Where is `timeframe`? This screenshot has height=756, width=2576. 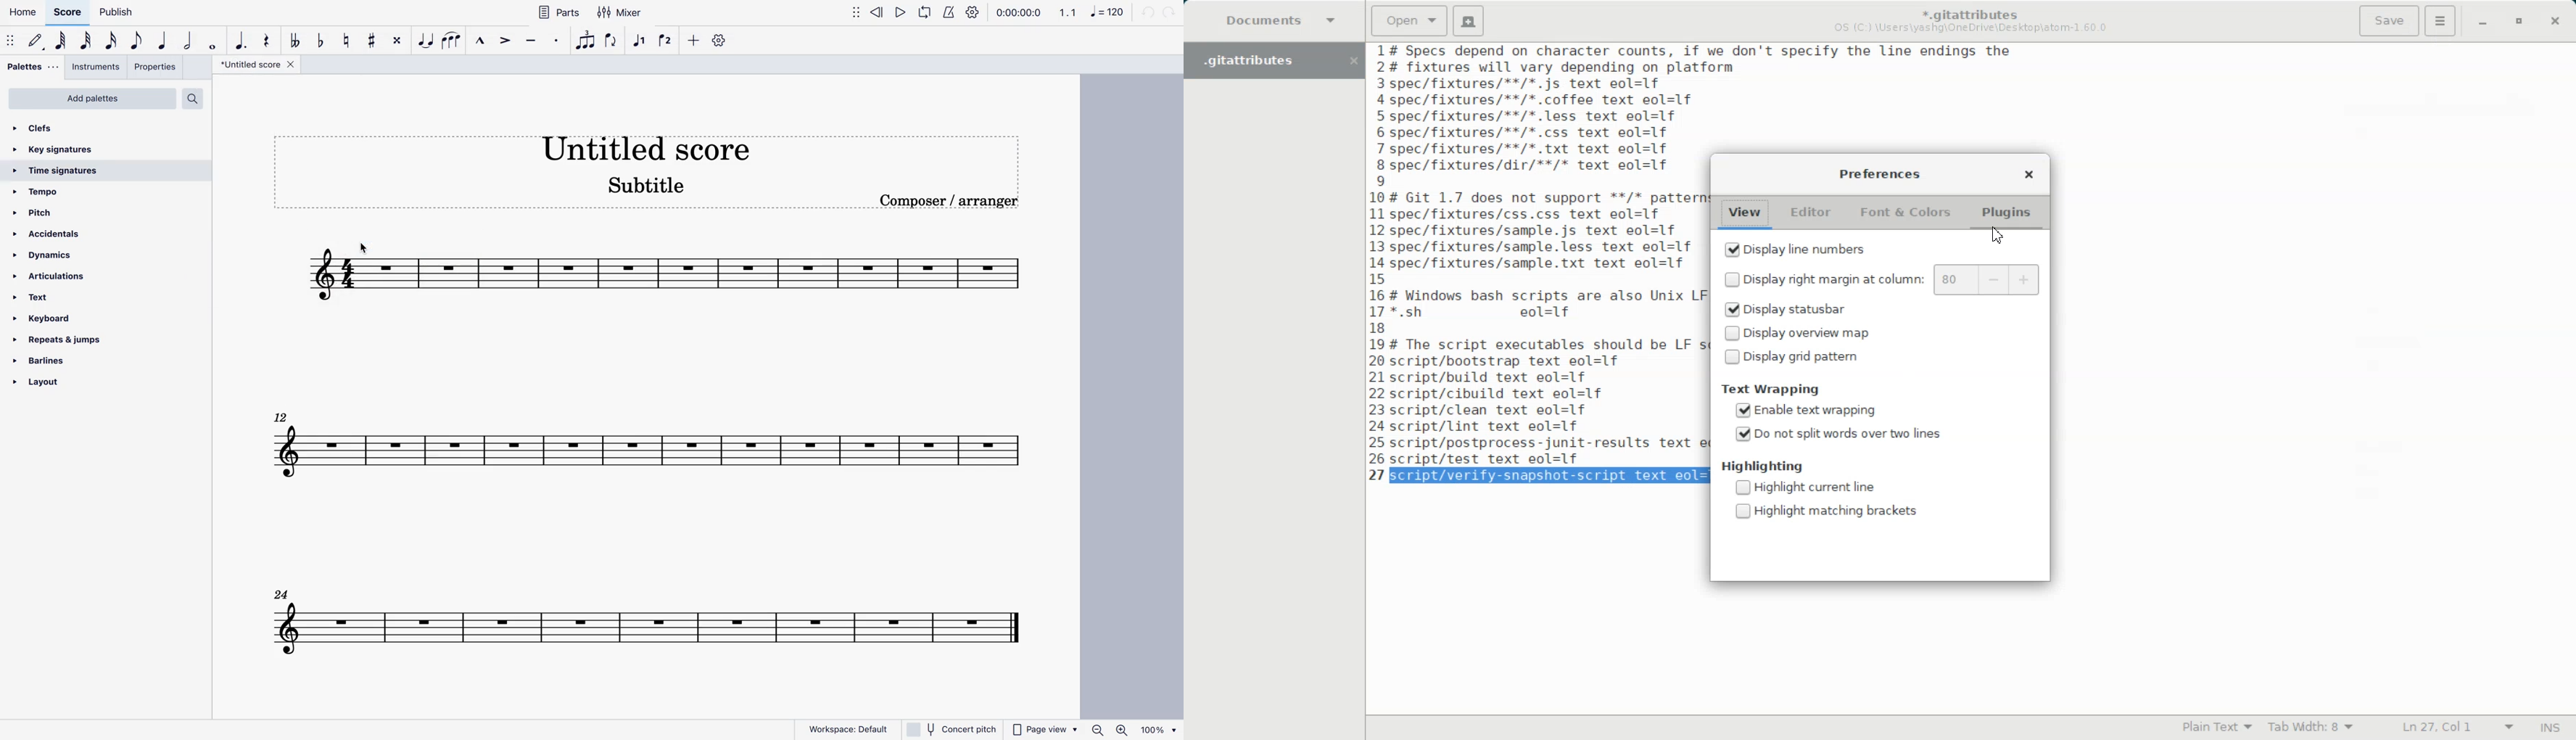 timeframe is located at coordinates (1018, 13).